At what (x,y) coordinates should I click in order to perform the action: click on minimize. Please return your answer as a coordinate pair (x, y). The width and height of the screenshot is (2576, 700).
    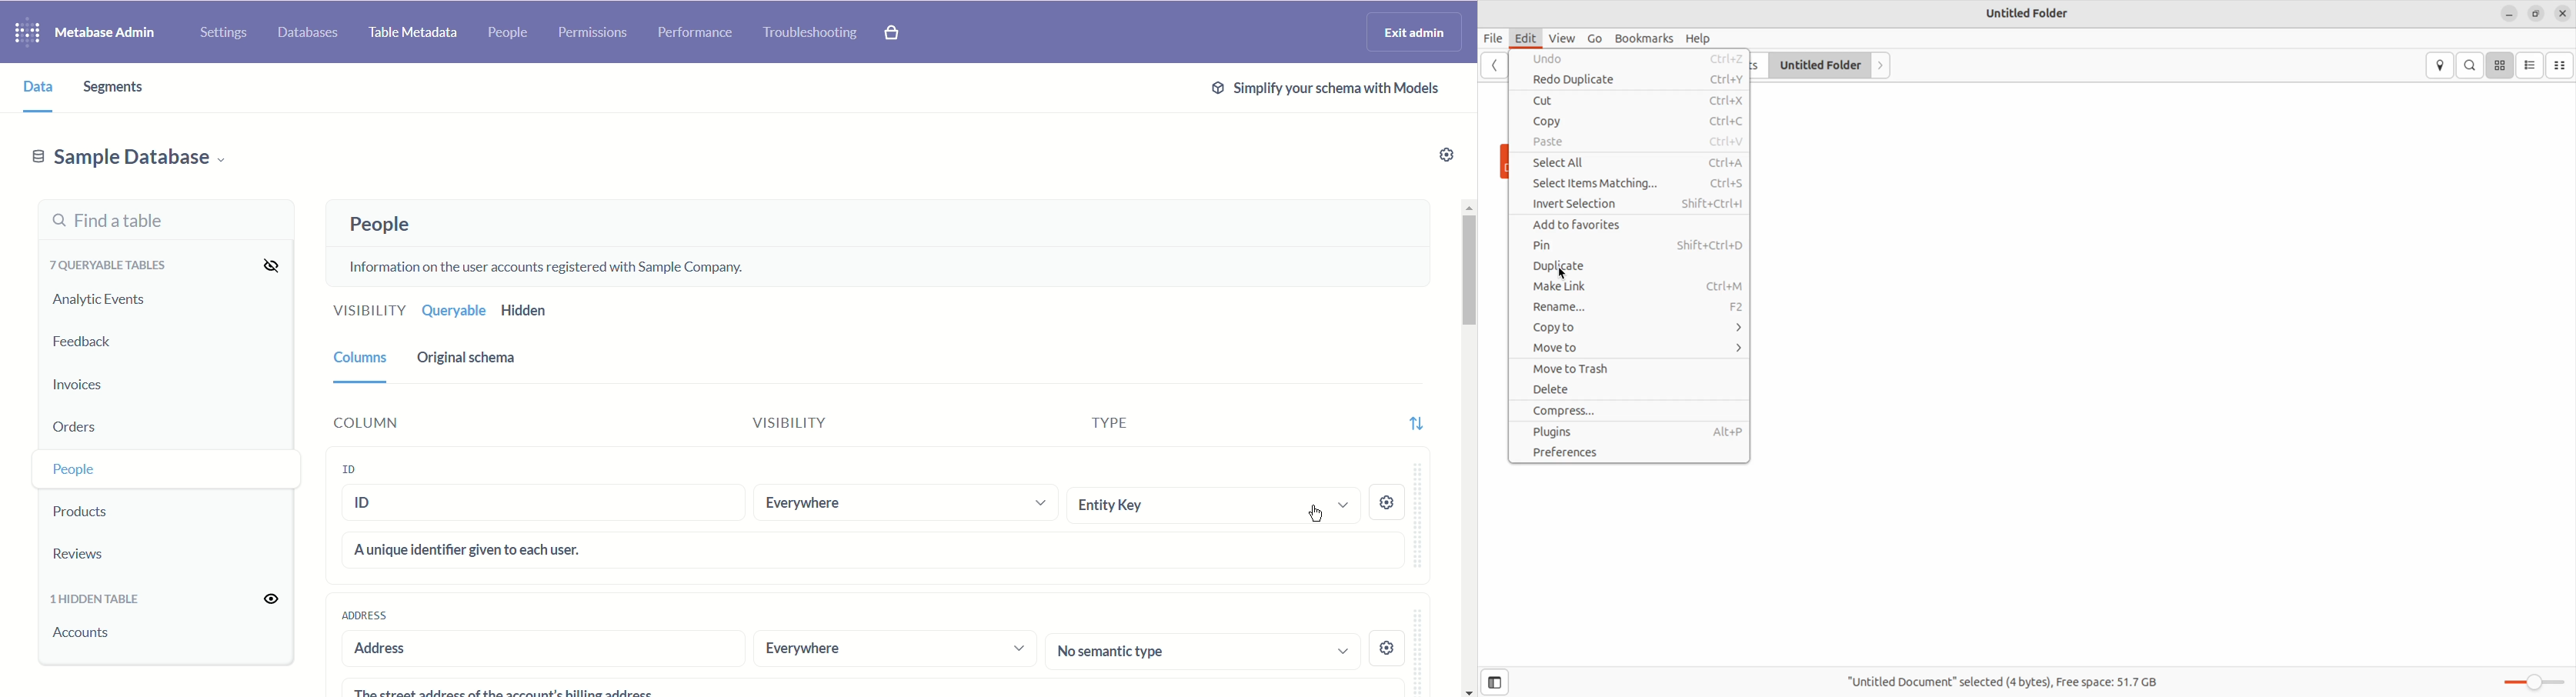
    Looking at the image, I should click on (2510, 17).